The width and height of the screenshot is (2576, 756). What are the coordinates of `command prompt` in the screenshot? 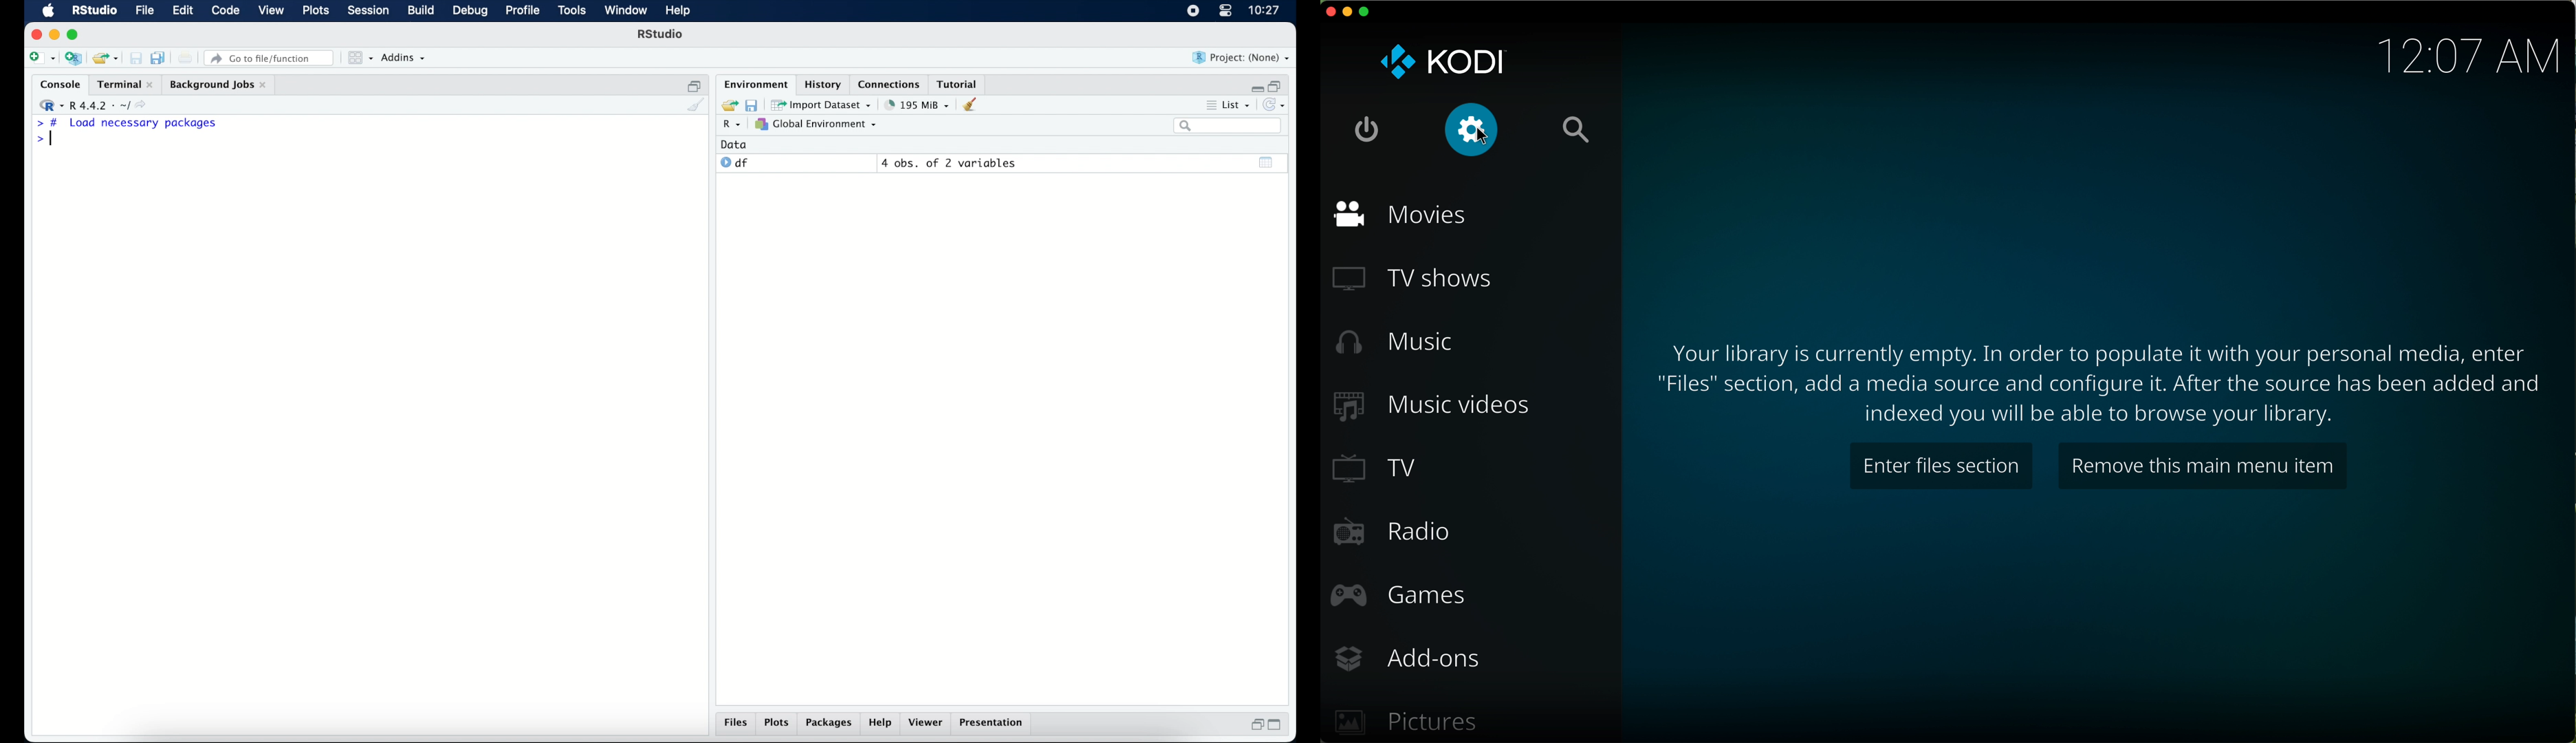 It's located at (43, 140).